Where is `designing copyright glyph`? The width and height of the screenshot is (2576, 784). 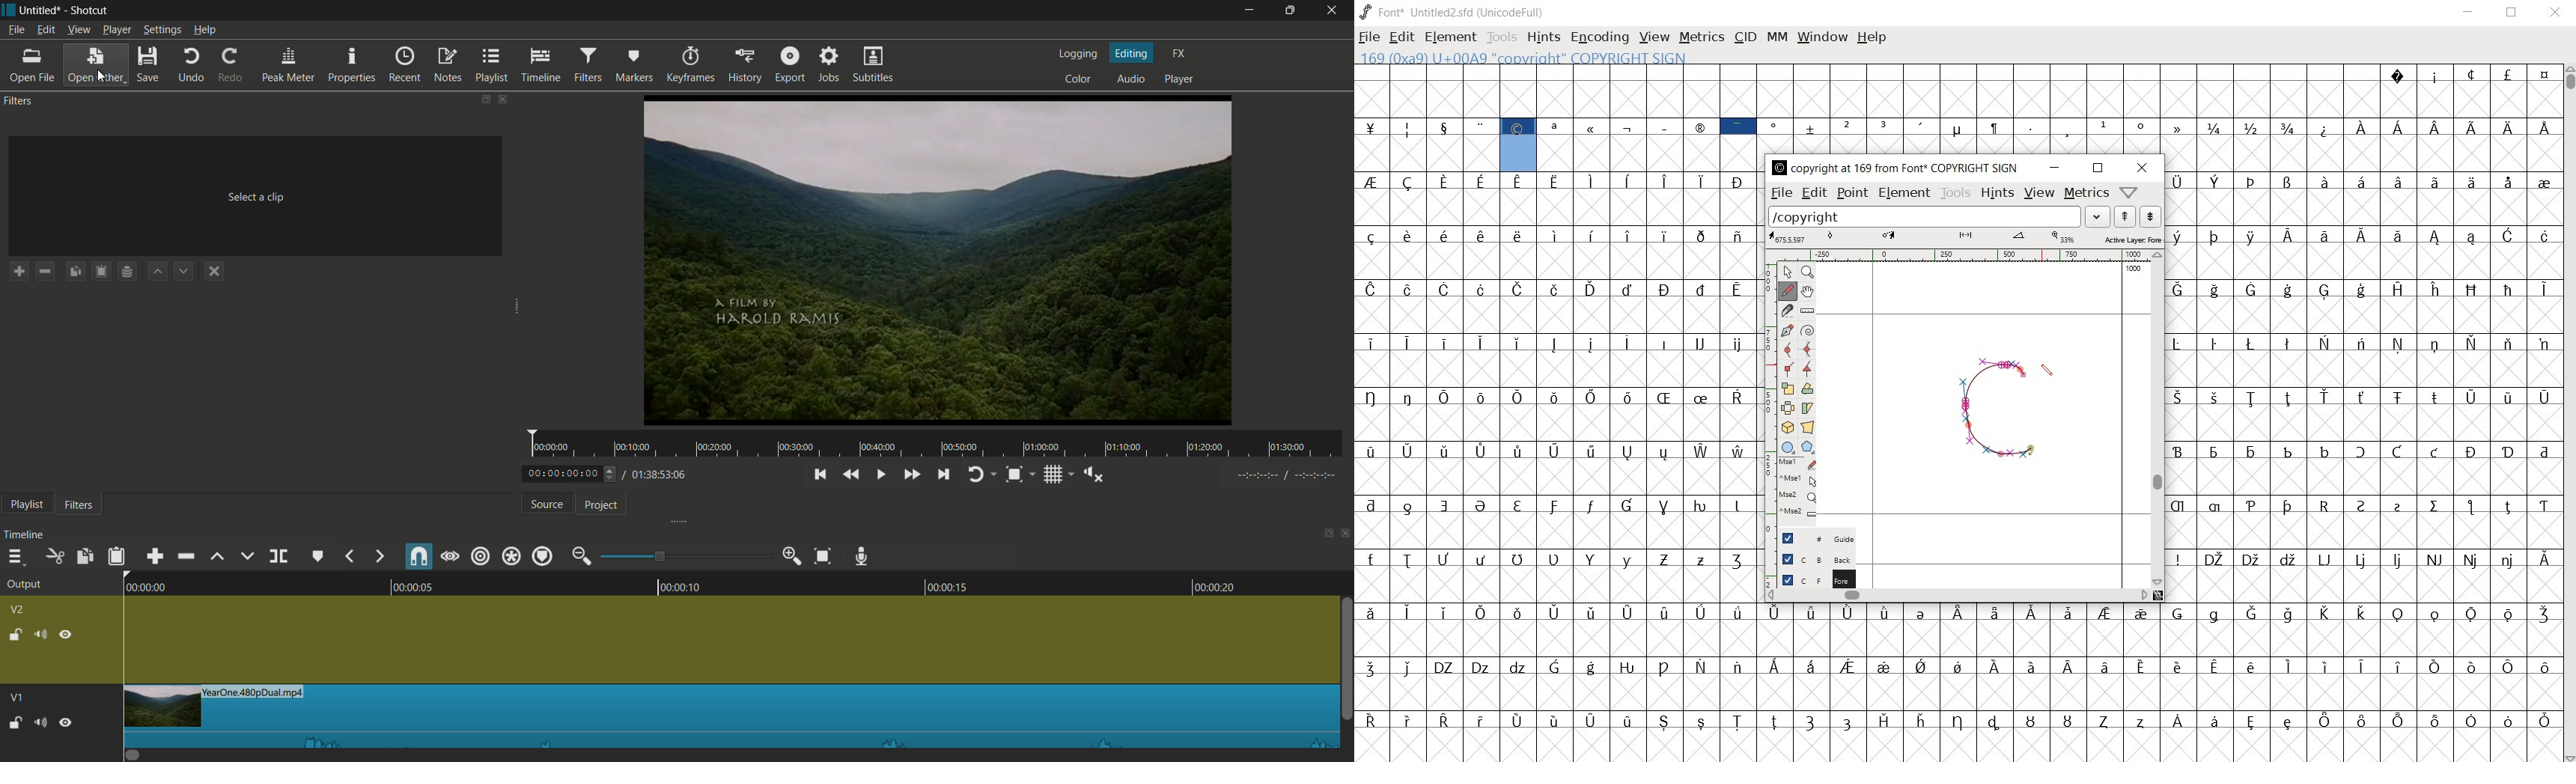
designing copyright glyph is located at coordinates (1995, 418).